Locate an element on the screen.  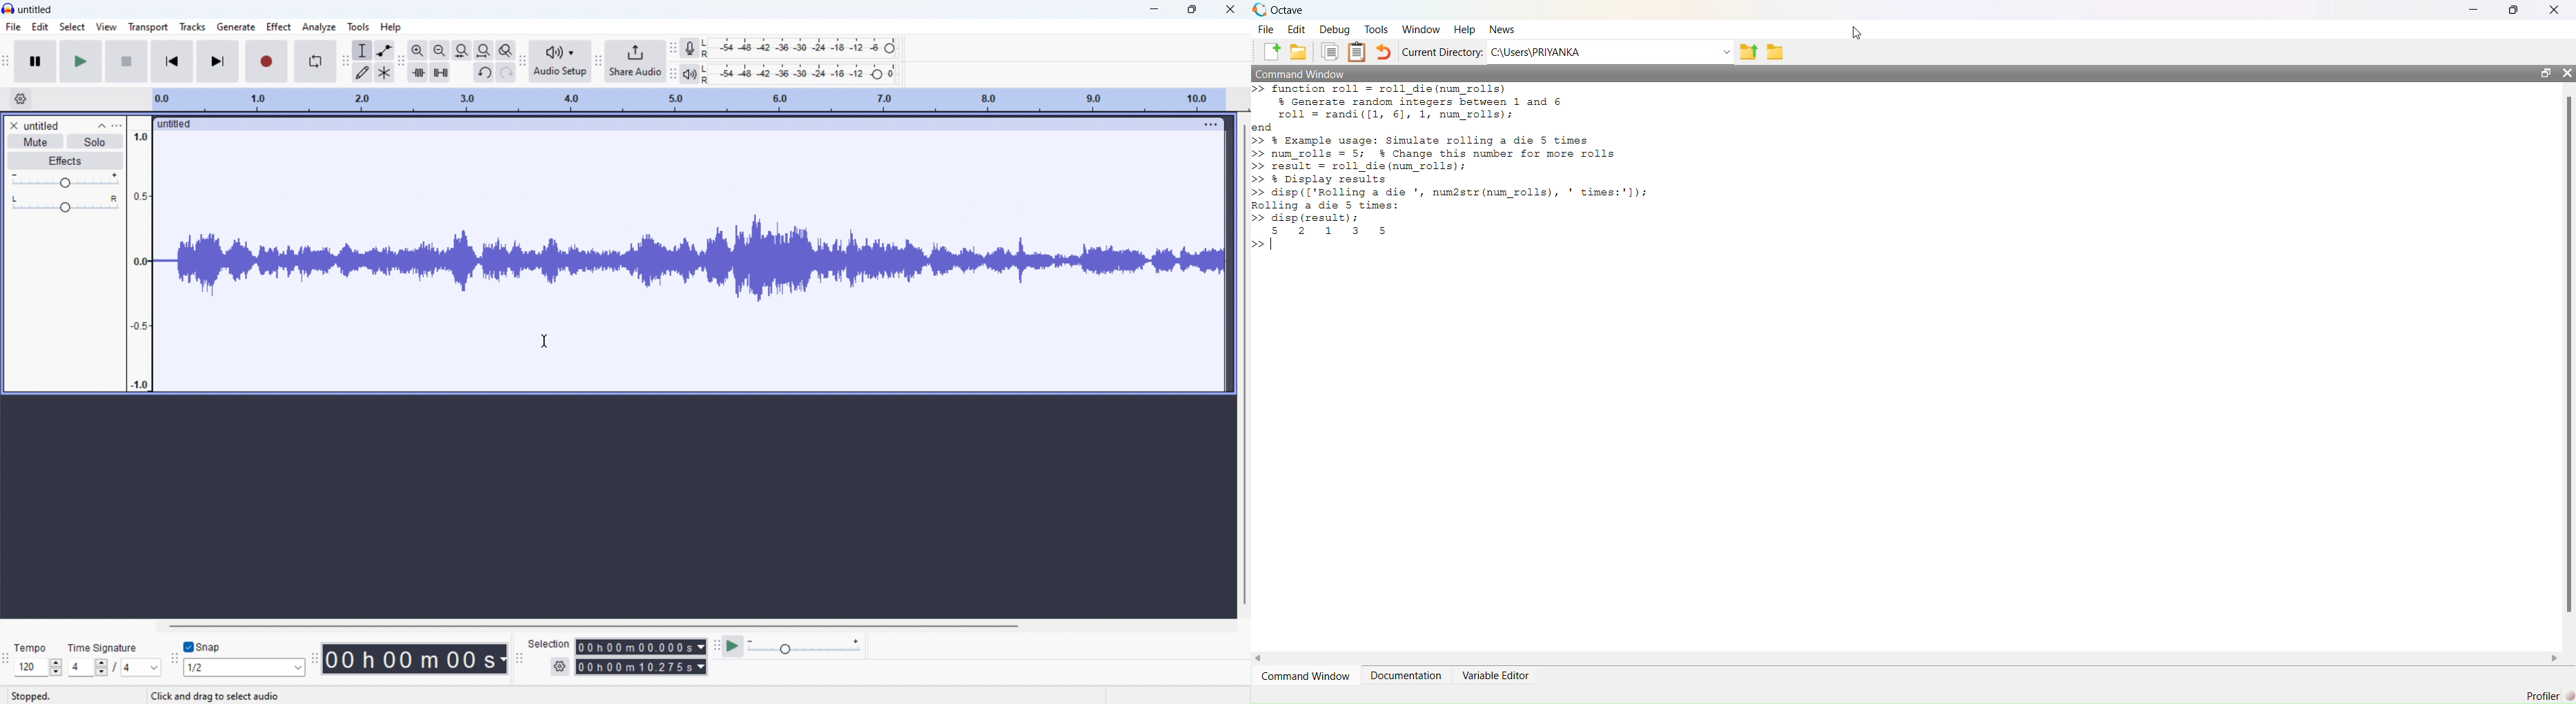
silence audio selection is located at coordinates (440, 72).